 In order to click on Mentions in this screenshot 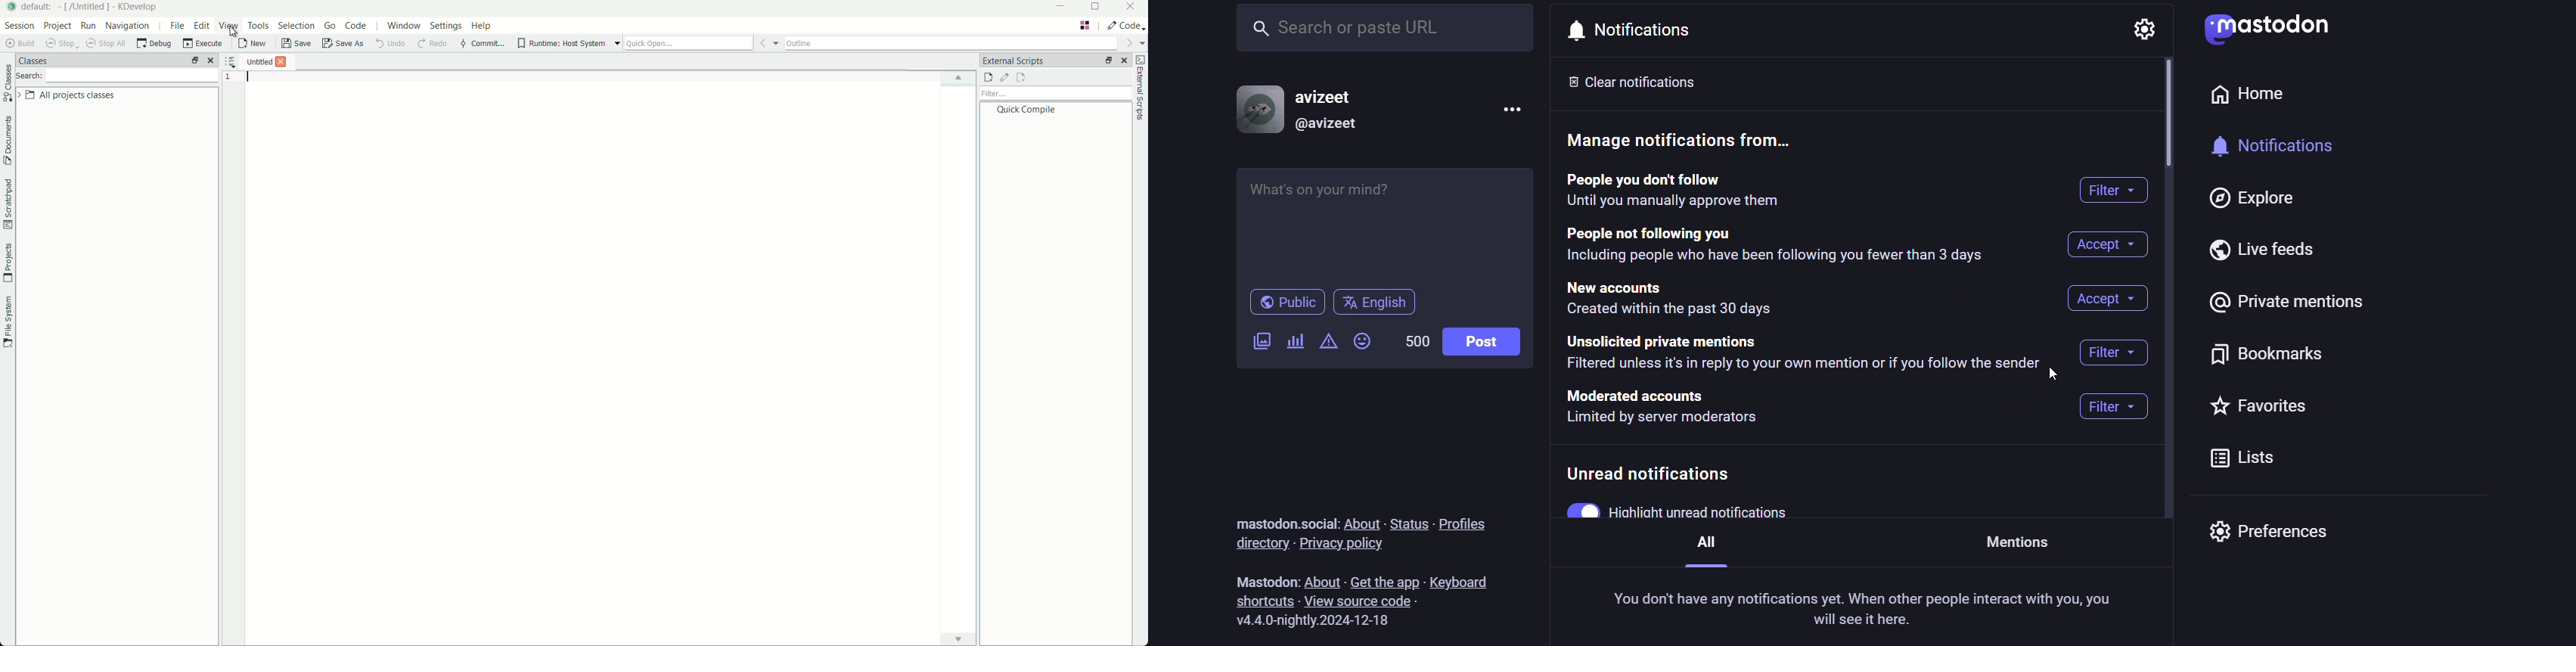, I will do `click(2019, 539)`.